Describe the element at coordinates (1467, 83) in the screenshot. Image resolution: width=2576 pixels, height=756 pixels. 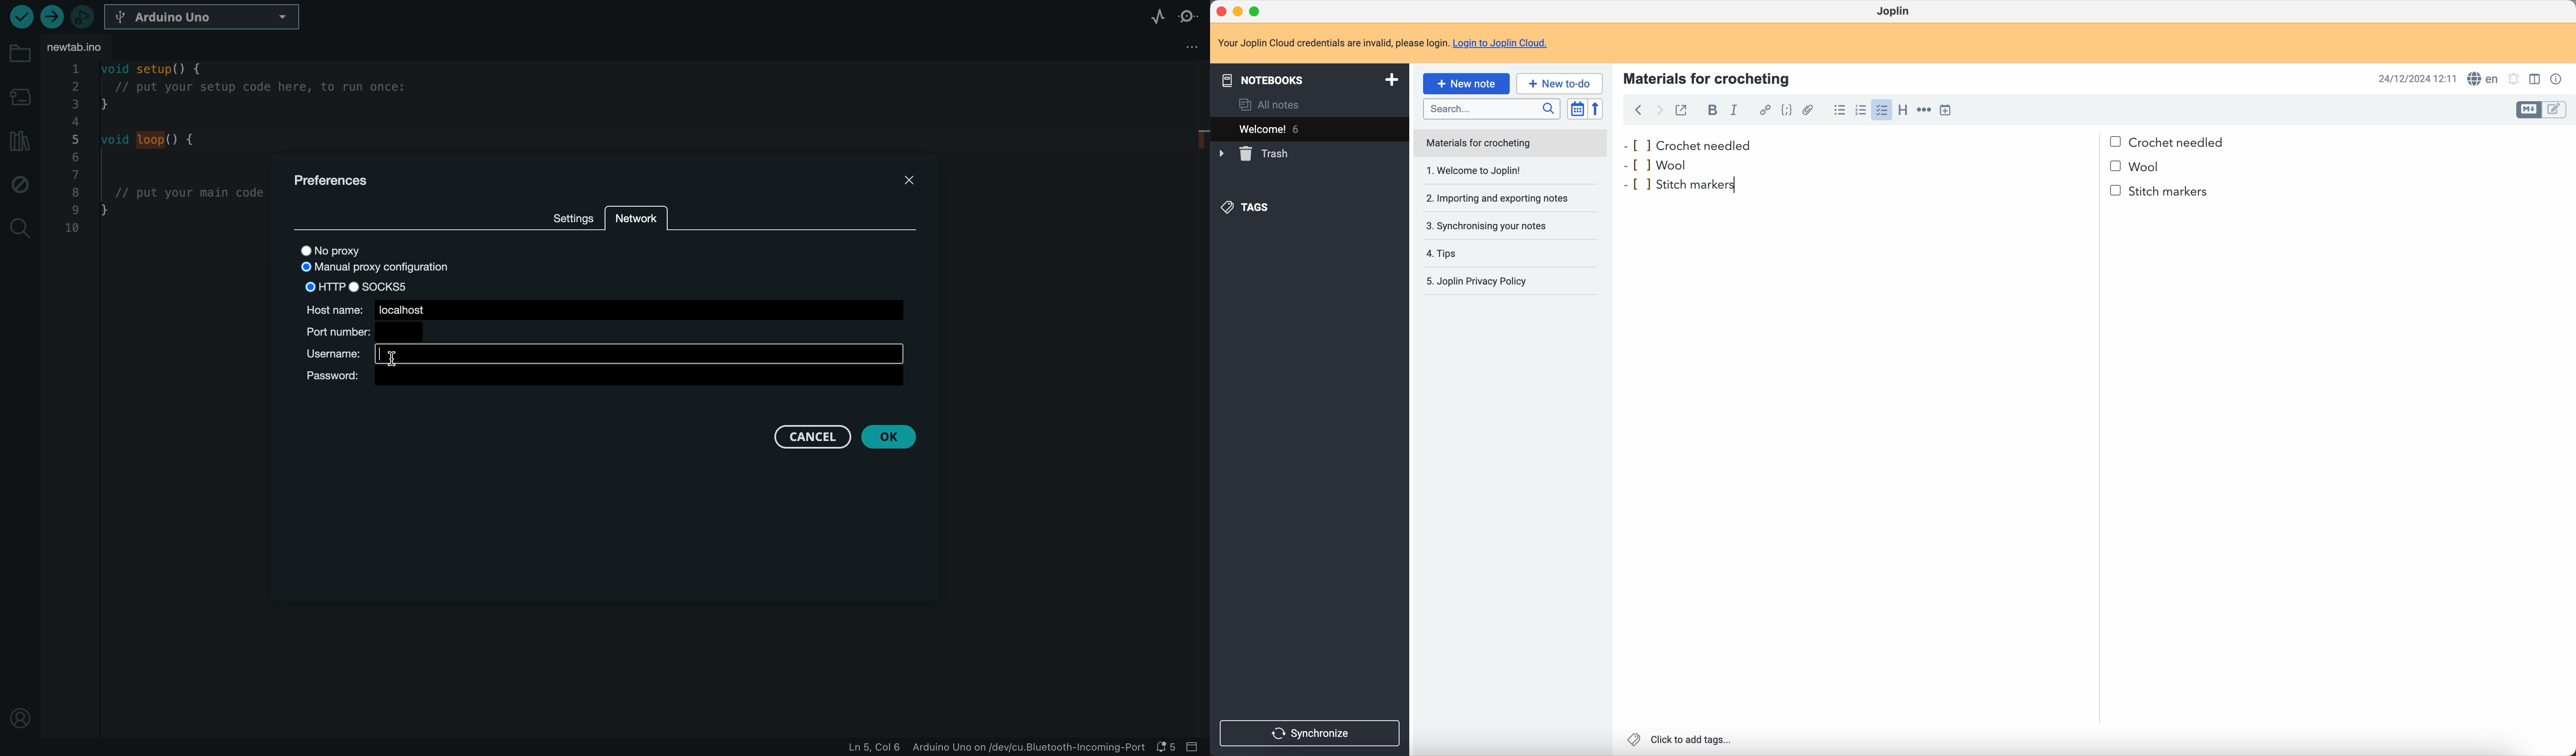
I see `click on new note` at that location.